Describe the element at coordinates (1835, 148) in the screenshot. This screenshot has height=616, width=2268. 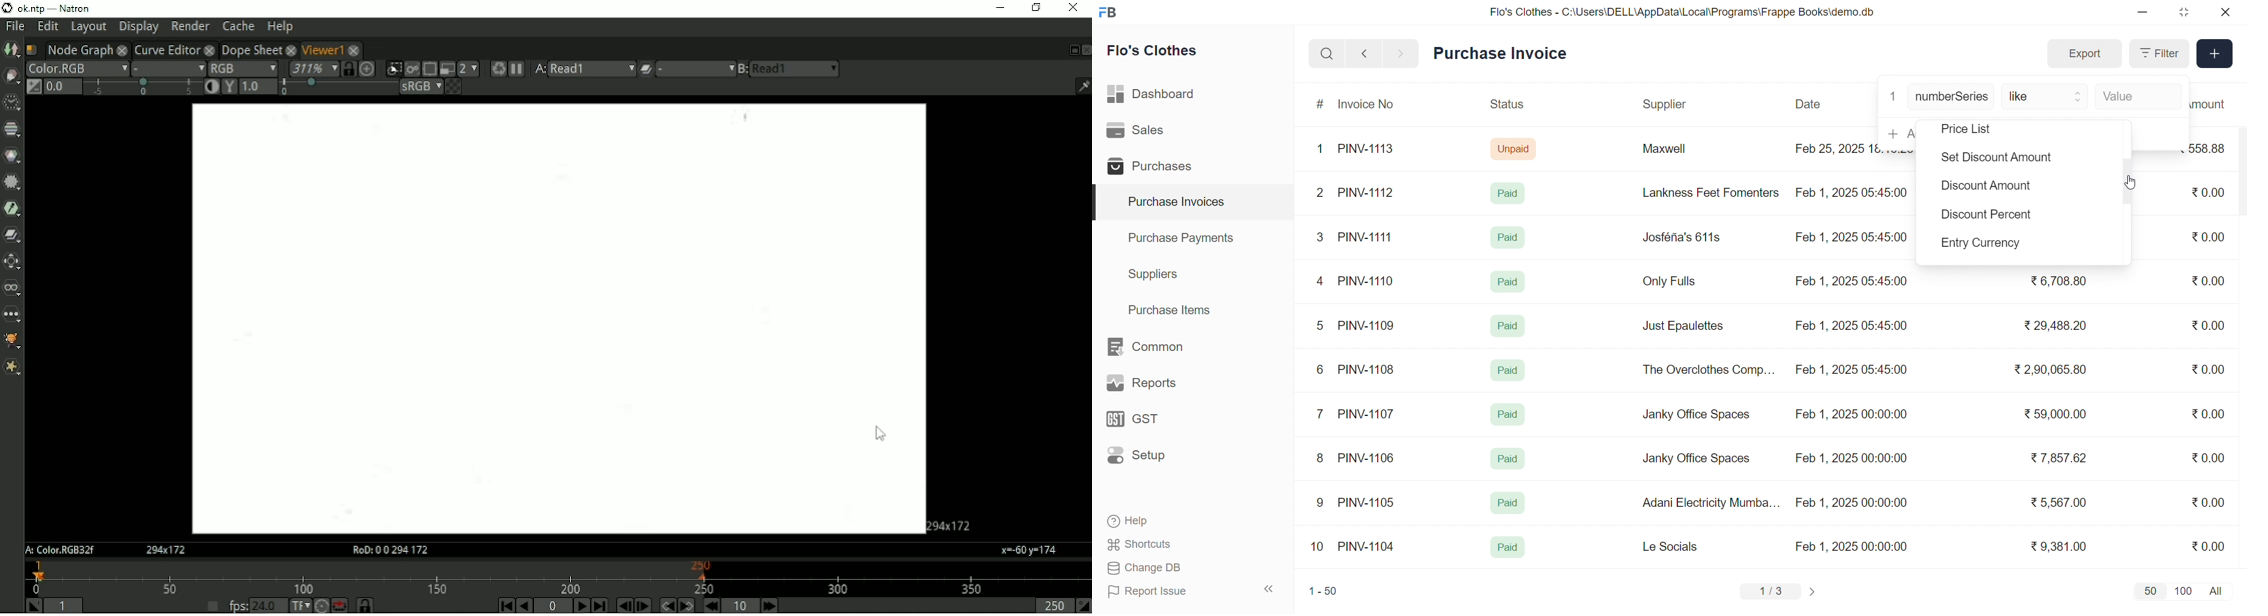
I see `Feb 25, 2025 18:16:25` at that location.